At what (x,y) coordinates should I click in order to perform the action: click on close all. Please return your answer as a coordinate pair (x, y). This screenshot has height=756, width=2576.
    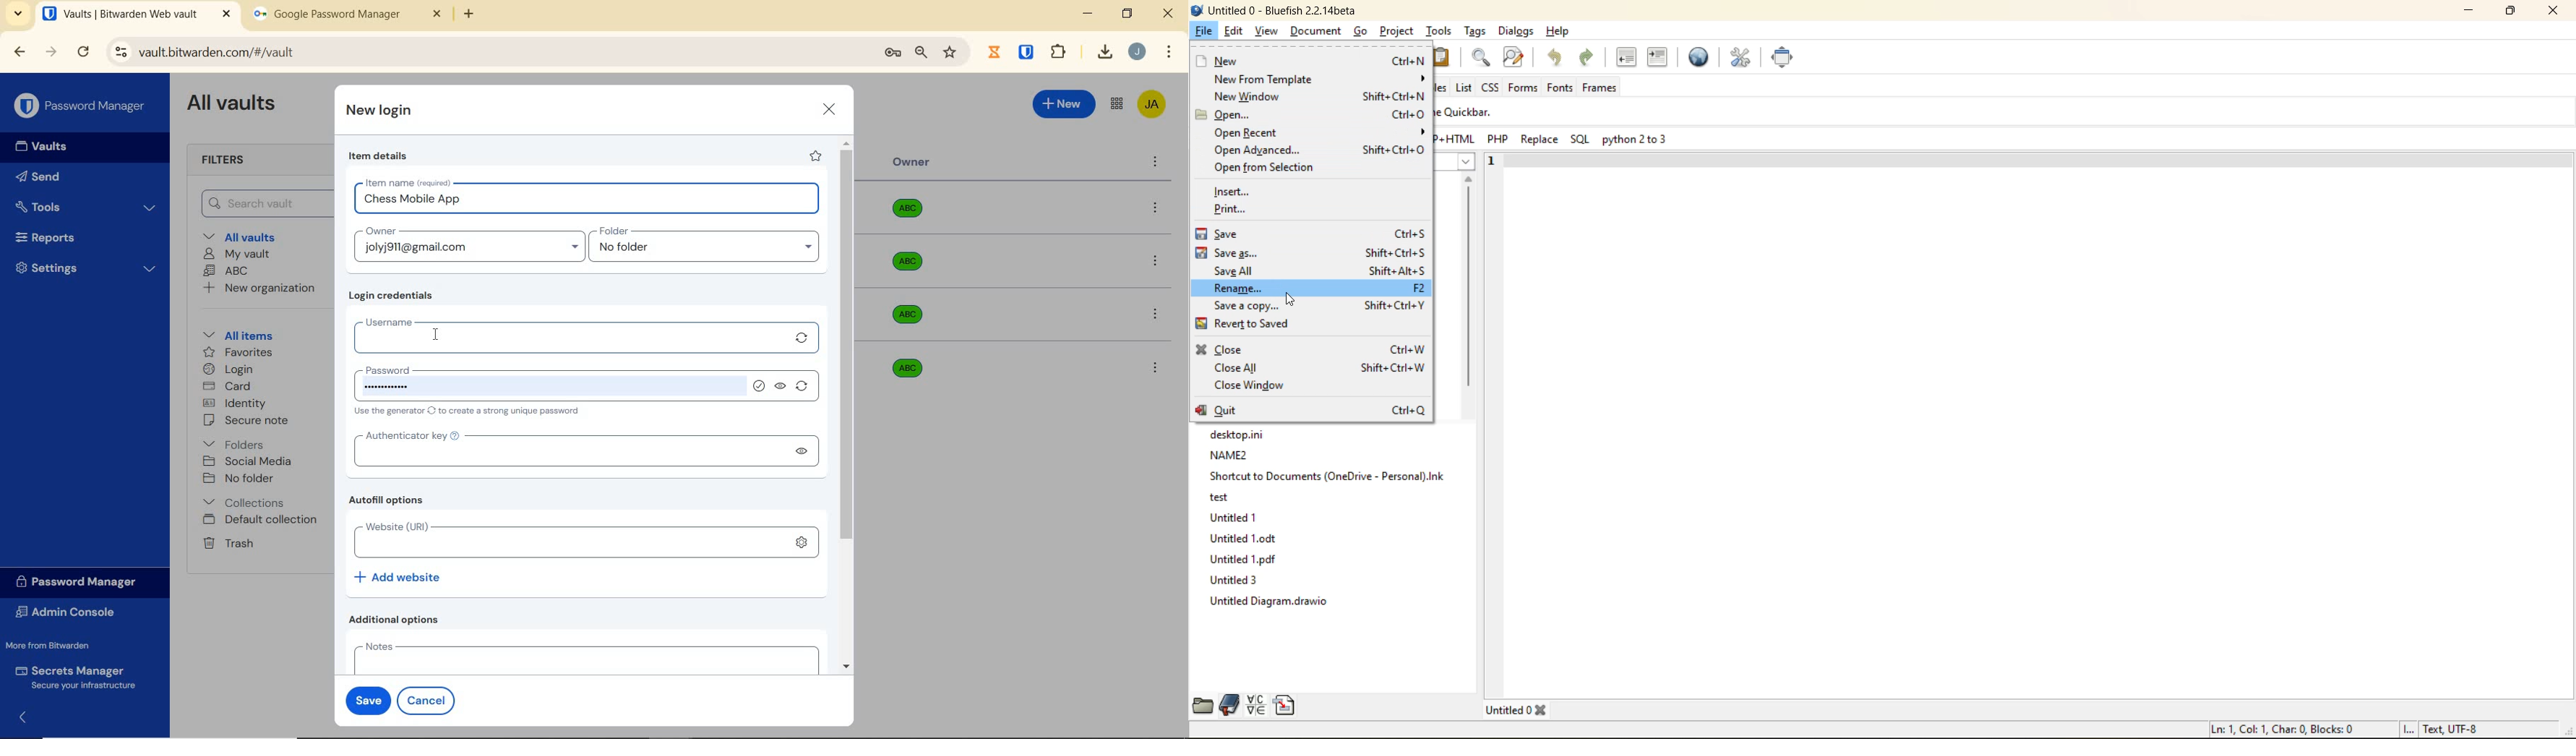
    Looking at the image, I should click on (1240, 367).